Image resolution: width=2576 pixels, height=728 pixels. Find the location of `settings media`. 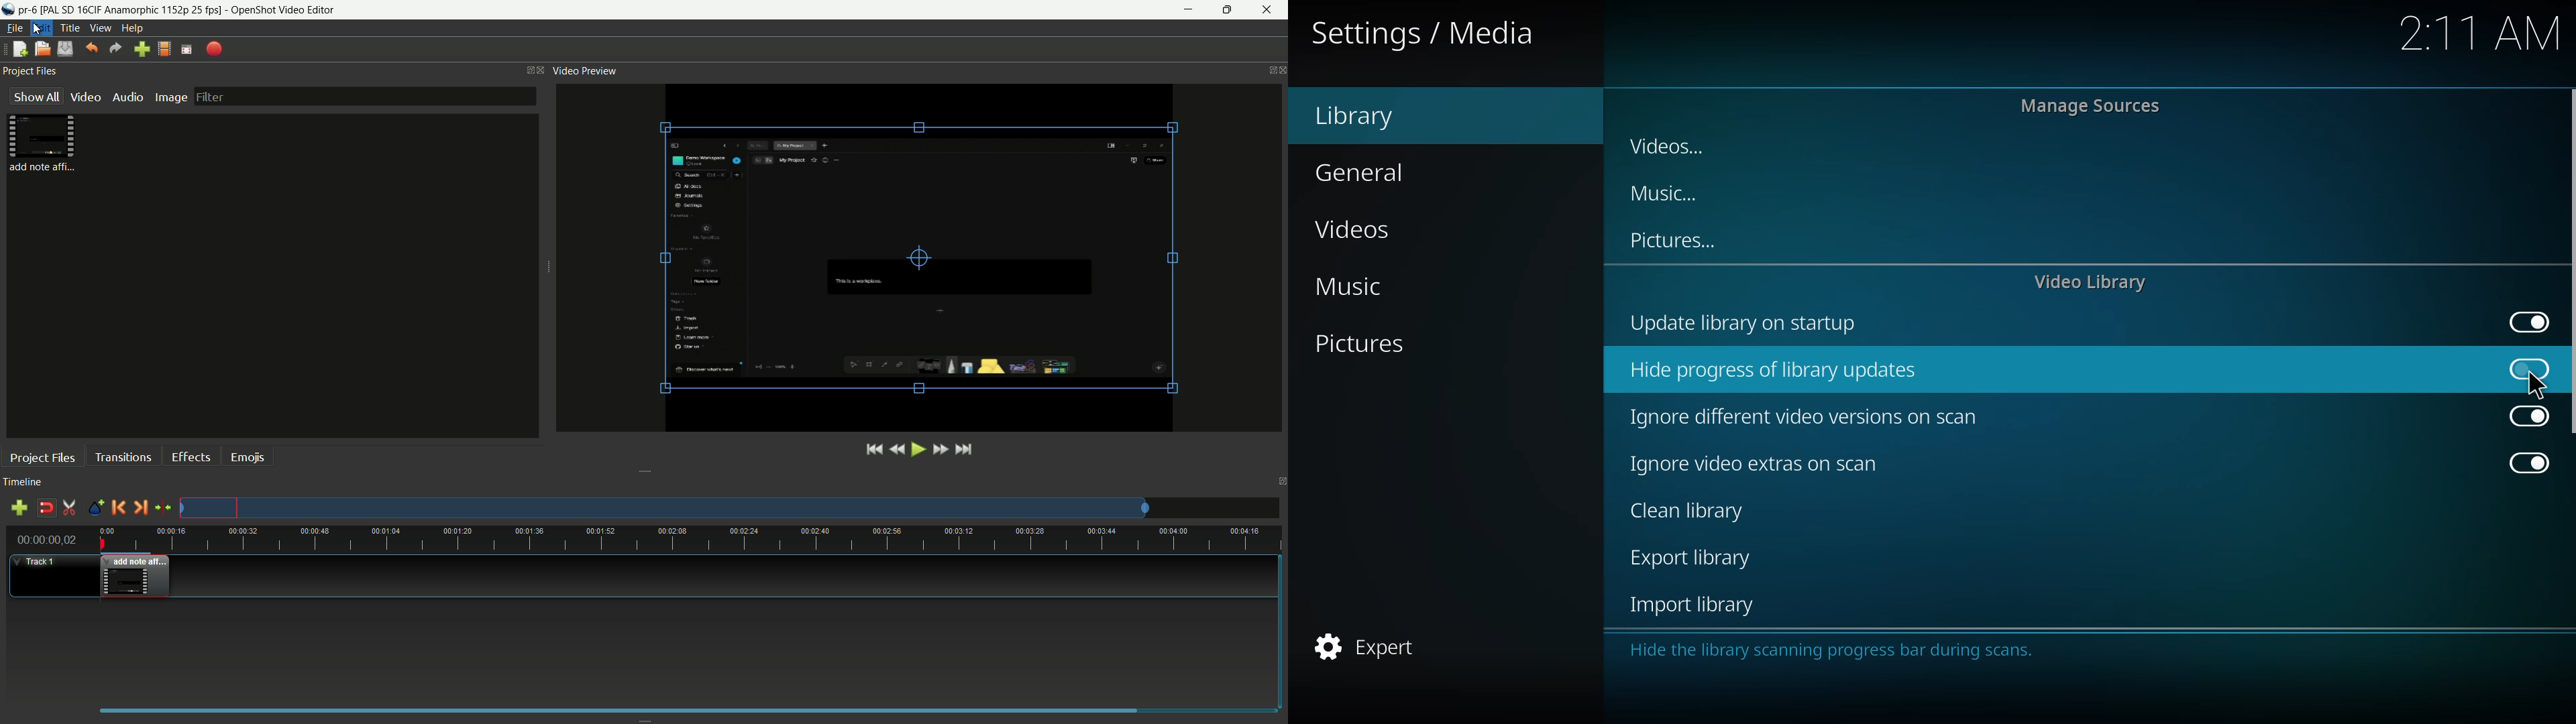

settings media is located at coordinates (1425, 34).